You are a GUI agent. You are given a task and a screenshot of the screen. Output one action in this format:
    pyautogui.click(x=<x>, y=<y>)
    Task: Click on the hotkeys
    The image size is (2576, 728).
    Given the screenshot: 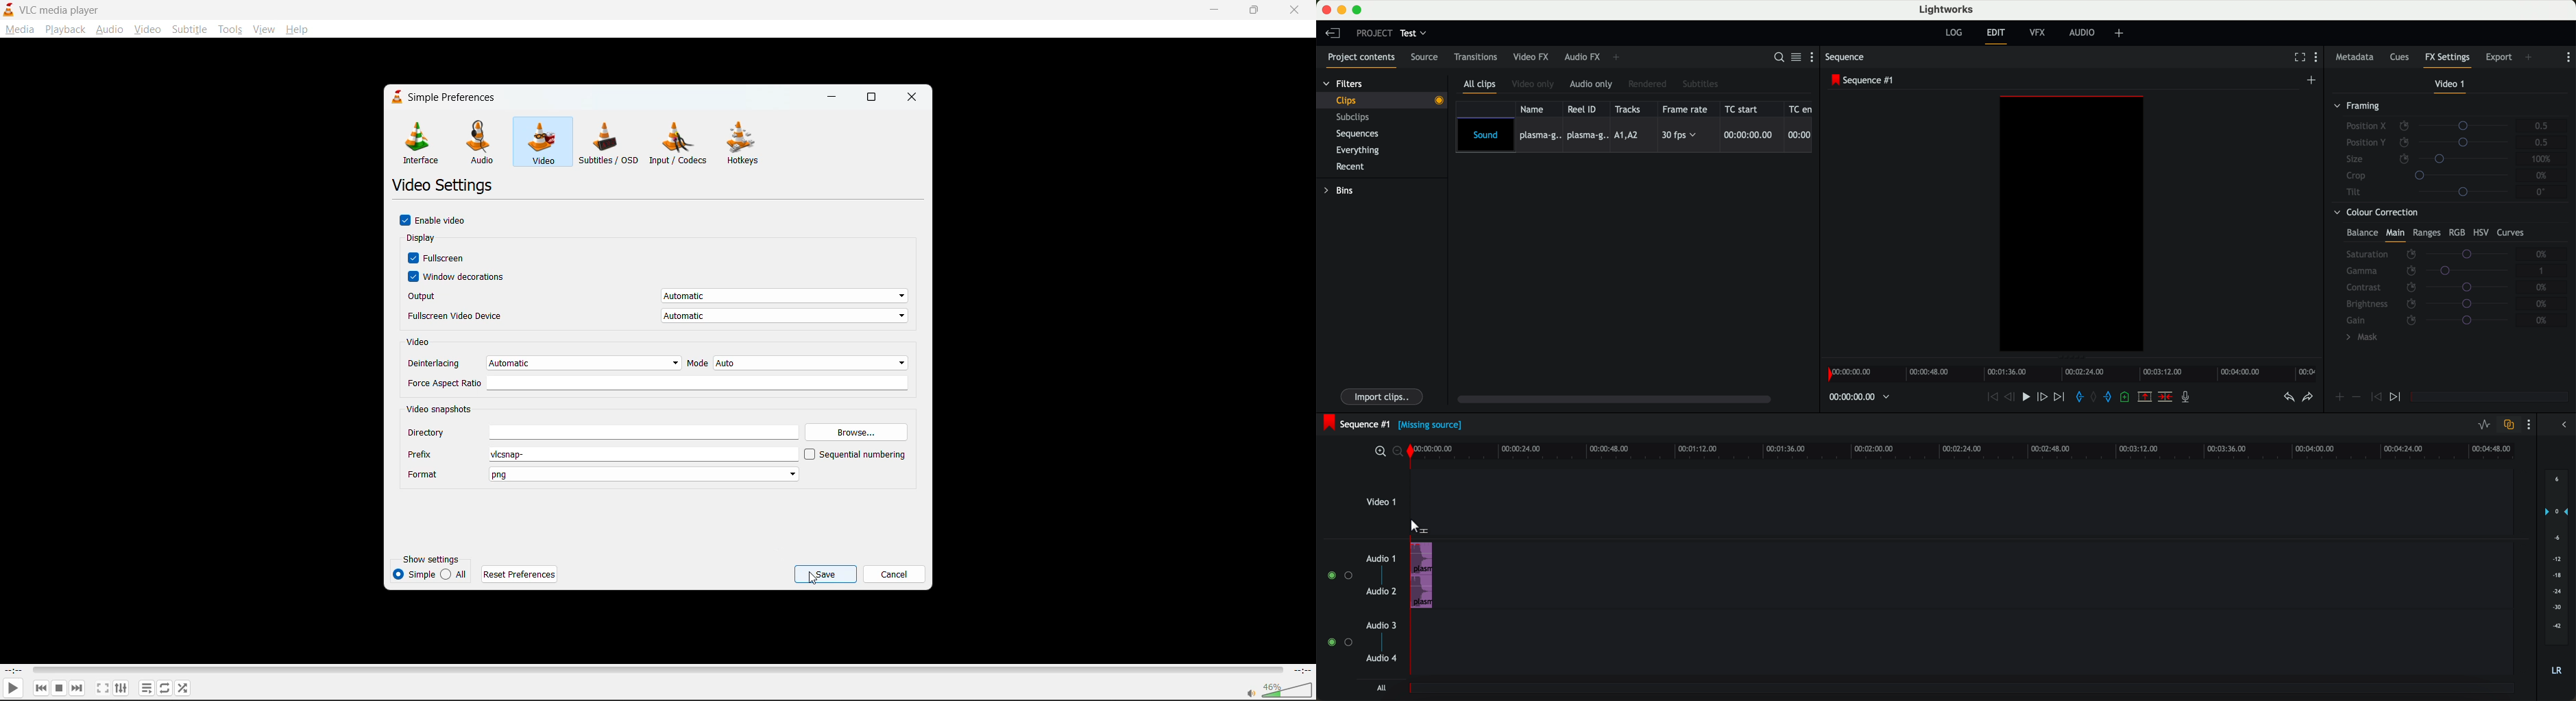 What is the action you would take?
    pyautogui.click(x=746, y=143)
    